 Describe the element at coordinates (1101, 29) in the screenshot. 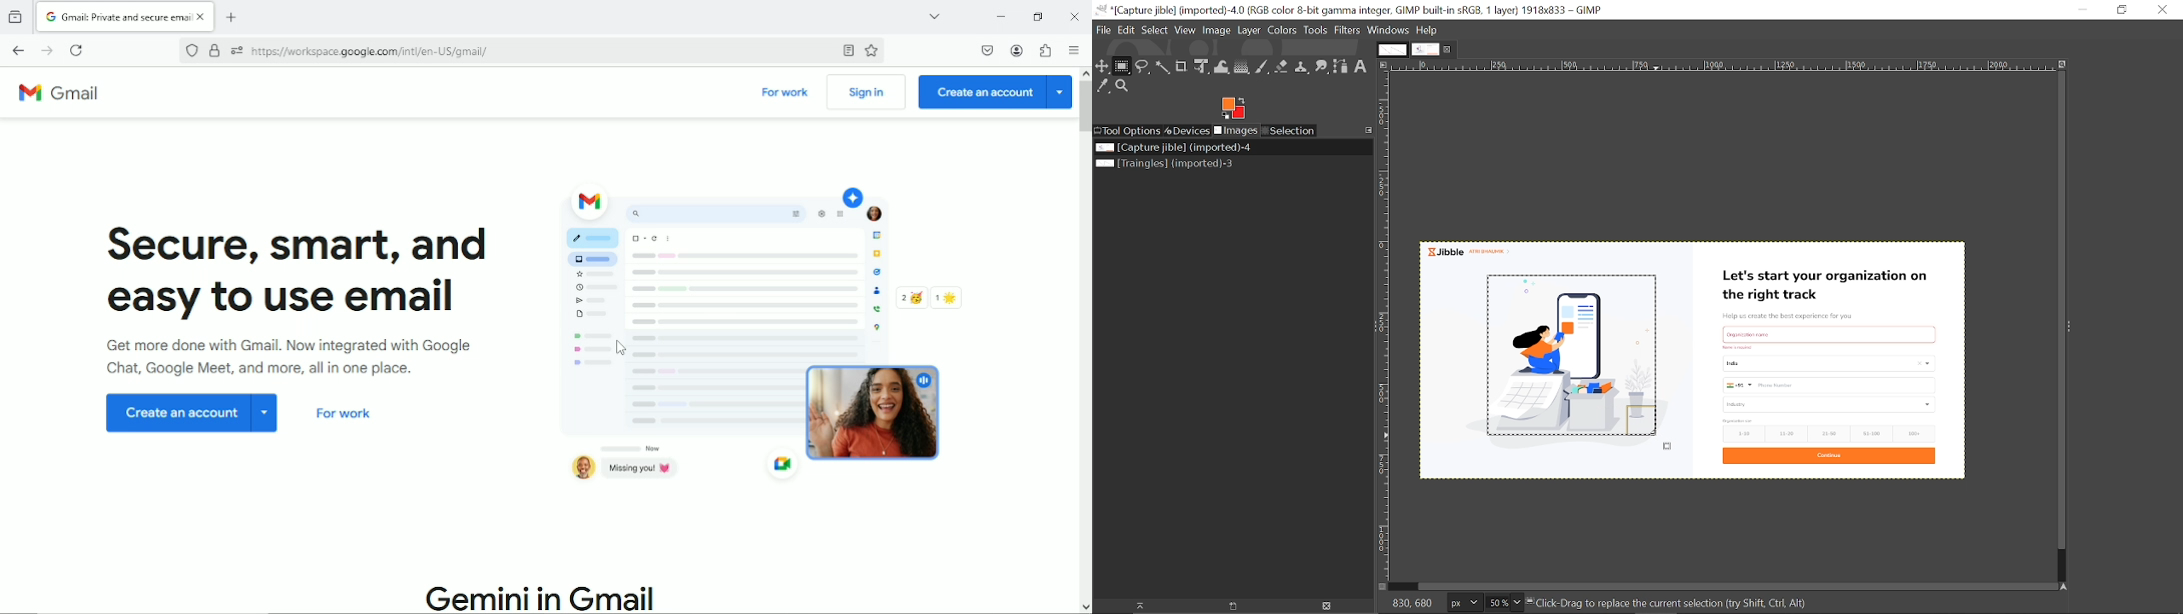

I see `File` at that location.